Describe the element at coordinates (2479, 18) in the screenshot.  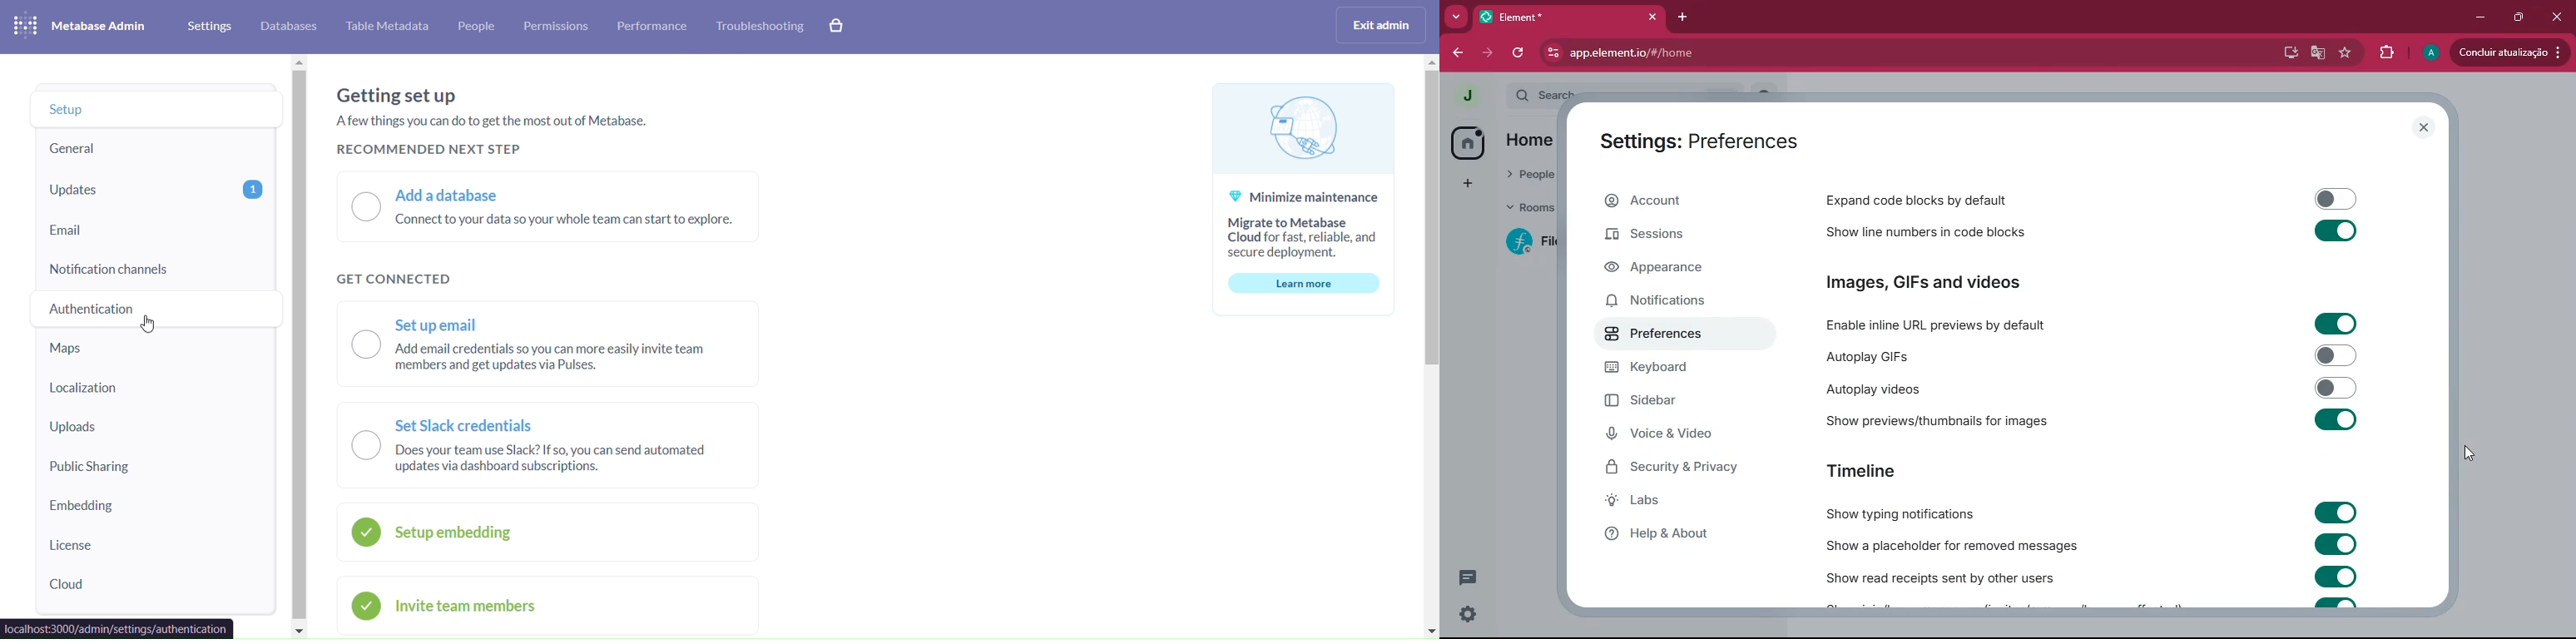
I see `minimize` at that location.